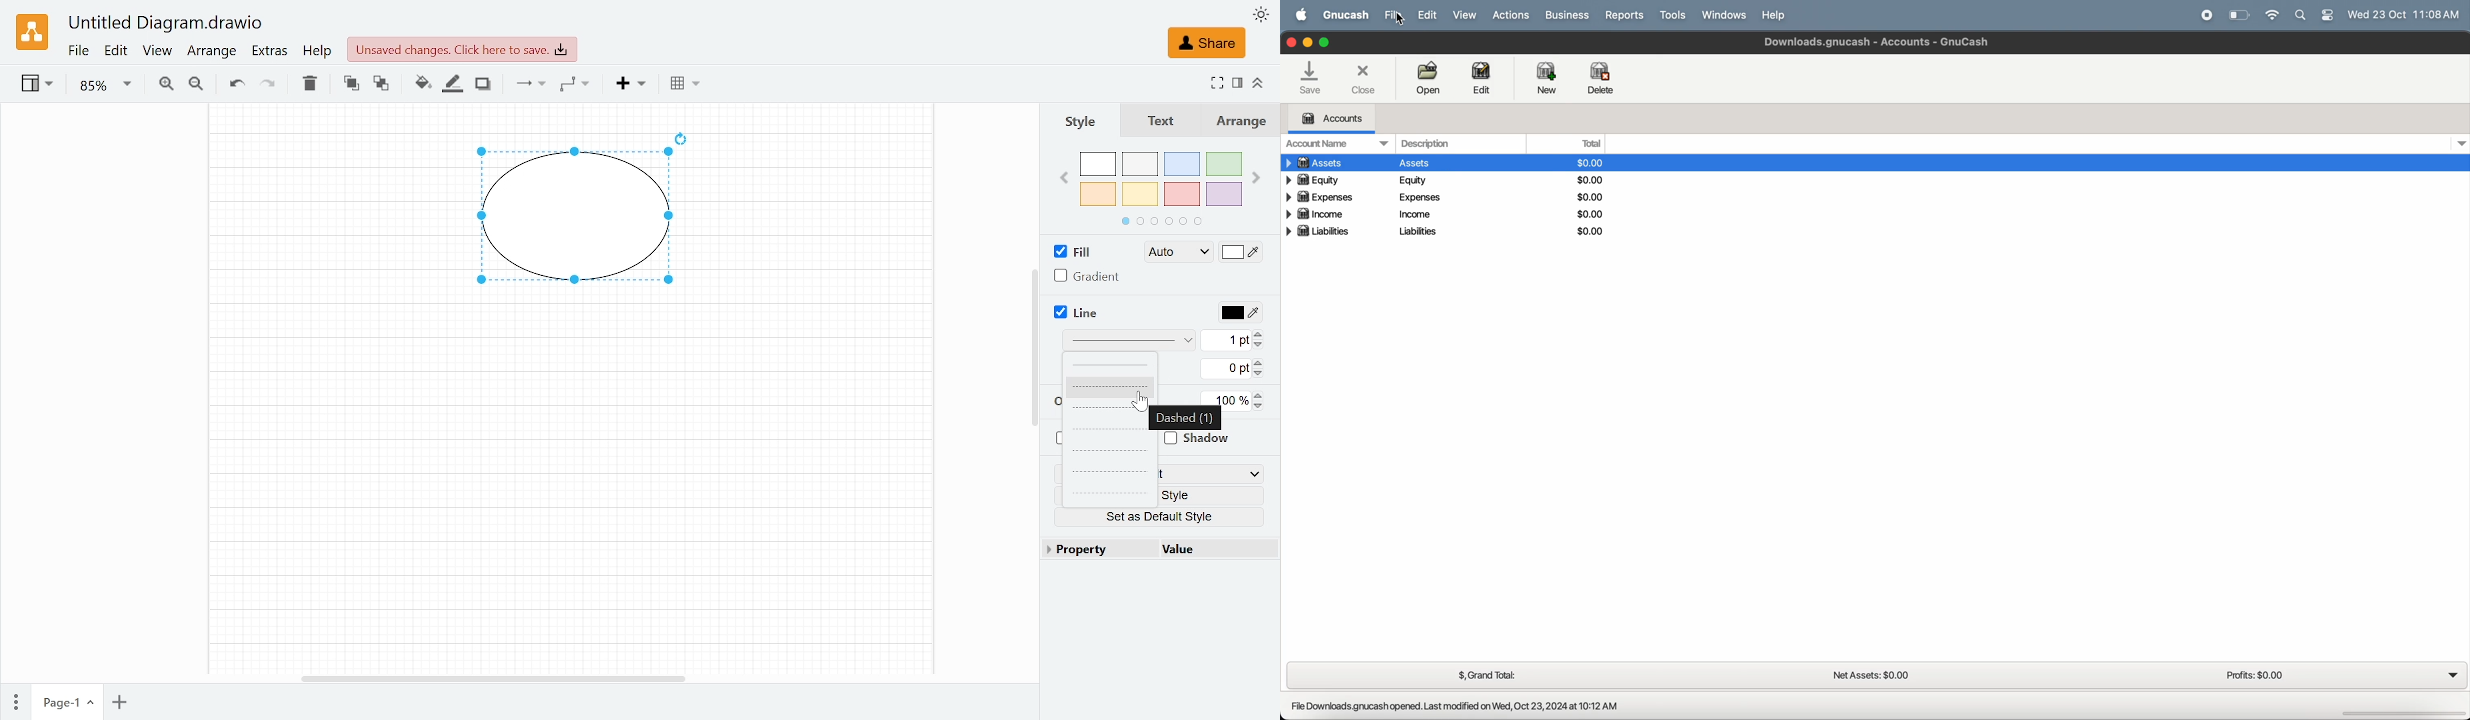 The image size is (2492, 728). I want to click on File Downloads.gnucash opened. Last modified on Wed, Oct 23,2024 at 10:12 AM, so click(1461, 704).